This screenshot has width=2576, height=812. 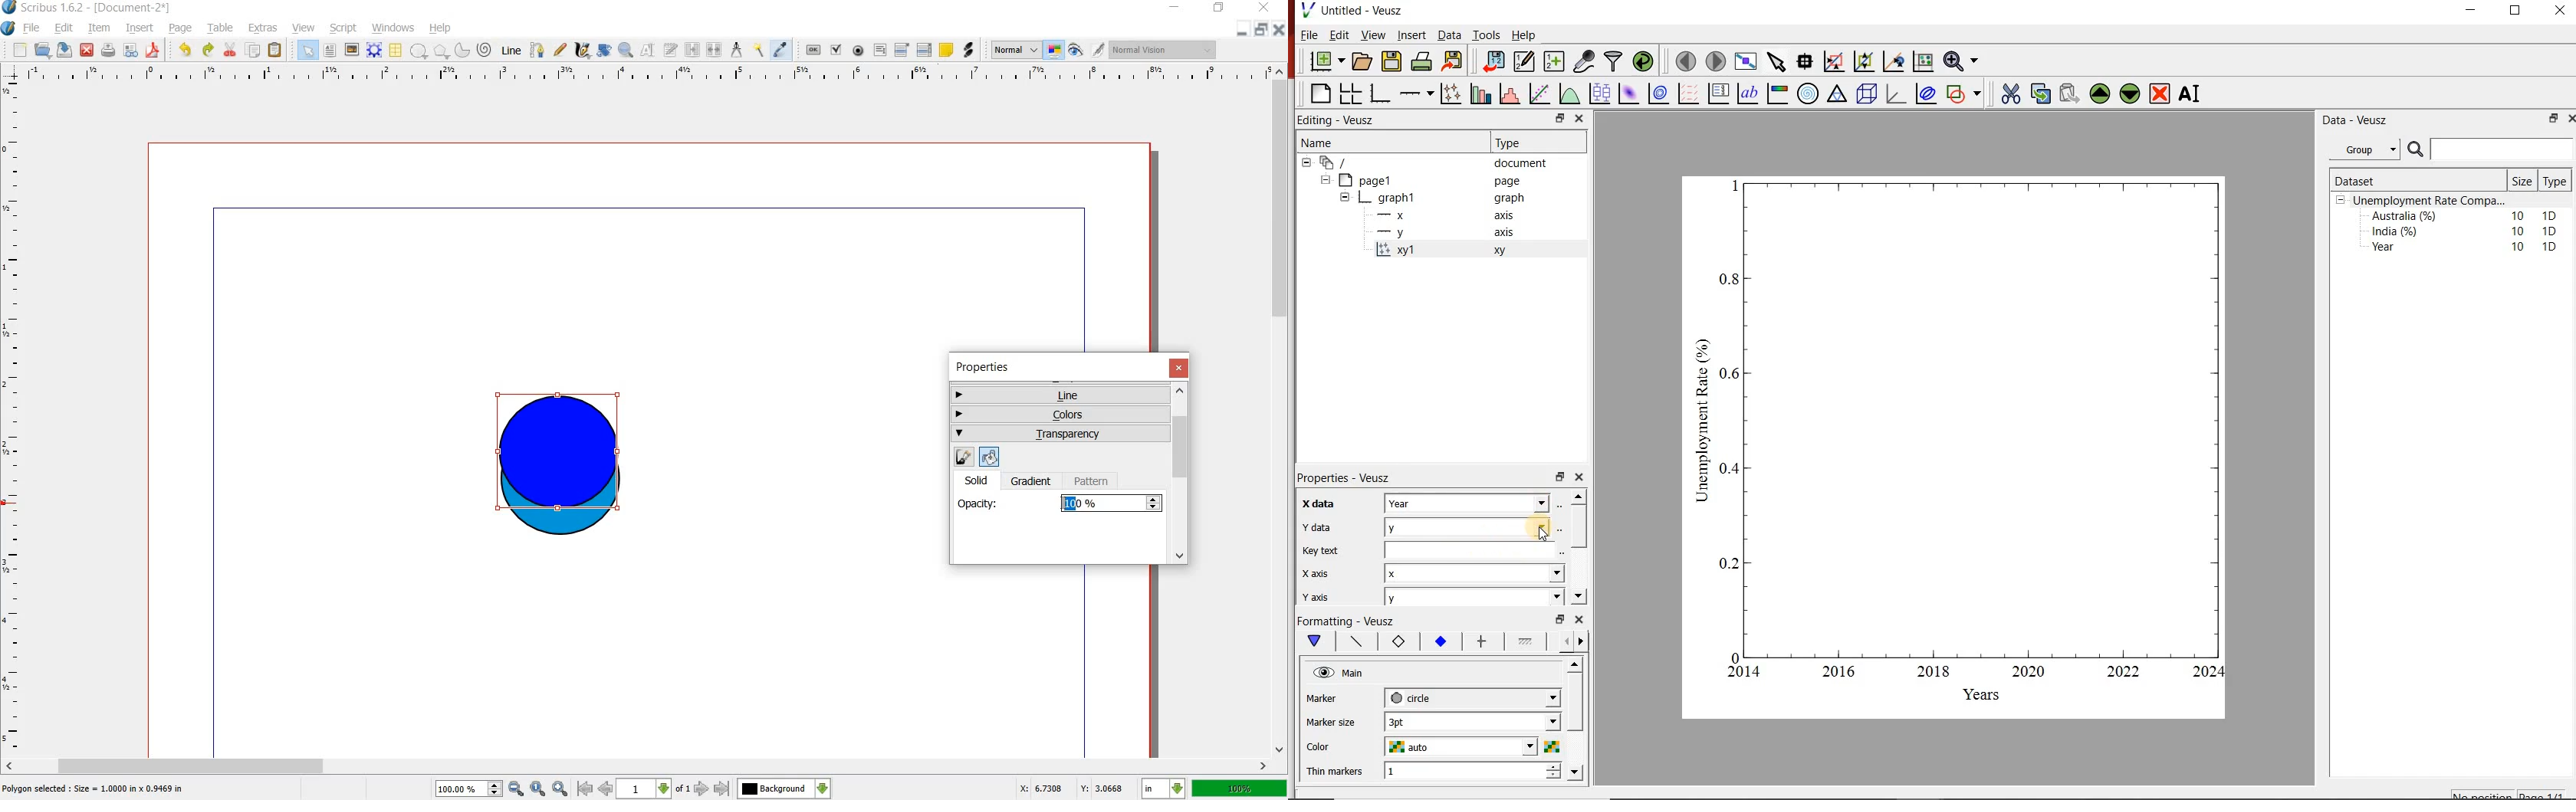 What do you see at coordinates (152, 51) in the screenshot?
I see `save as pdf` at bounding box center [152, 51].